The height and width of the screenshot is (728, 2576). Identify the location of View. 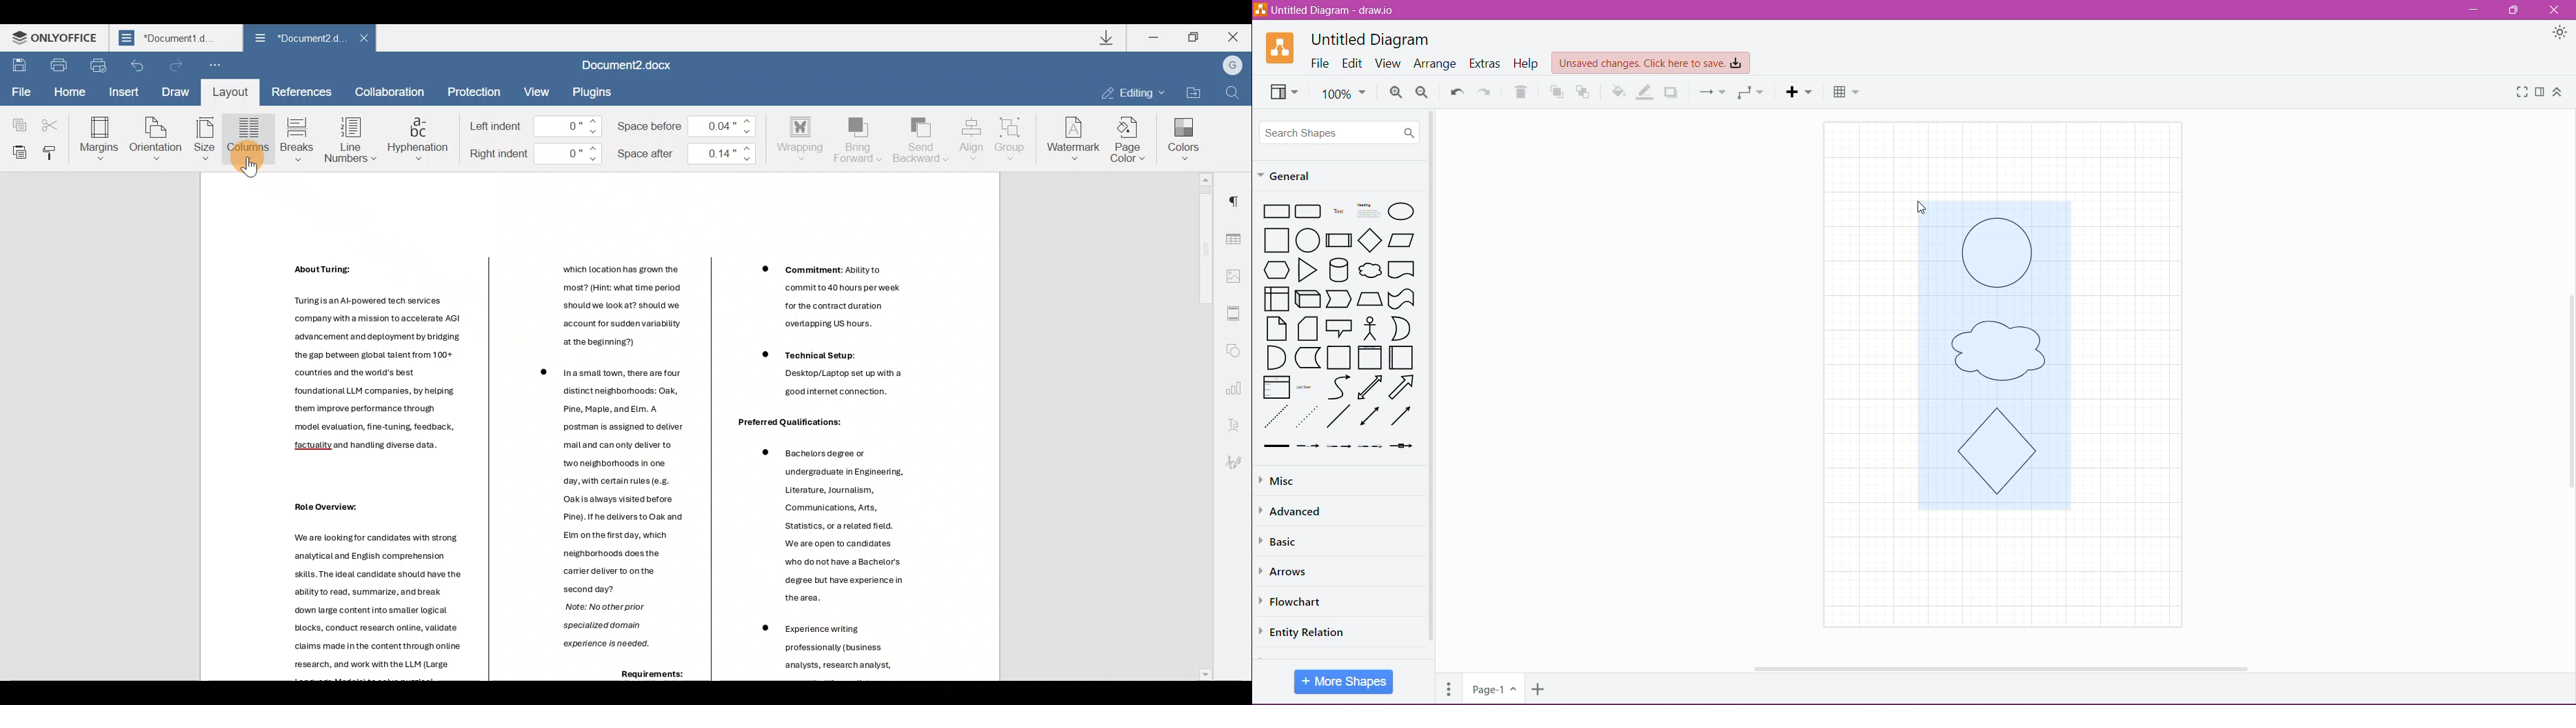
(1281, 91).